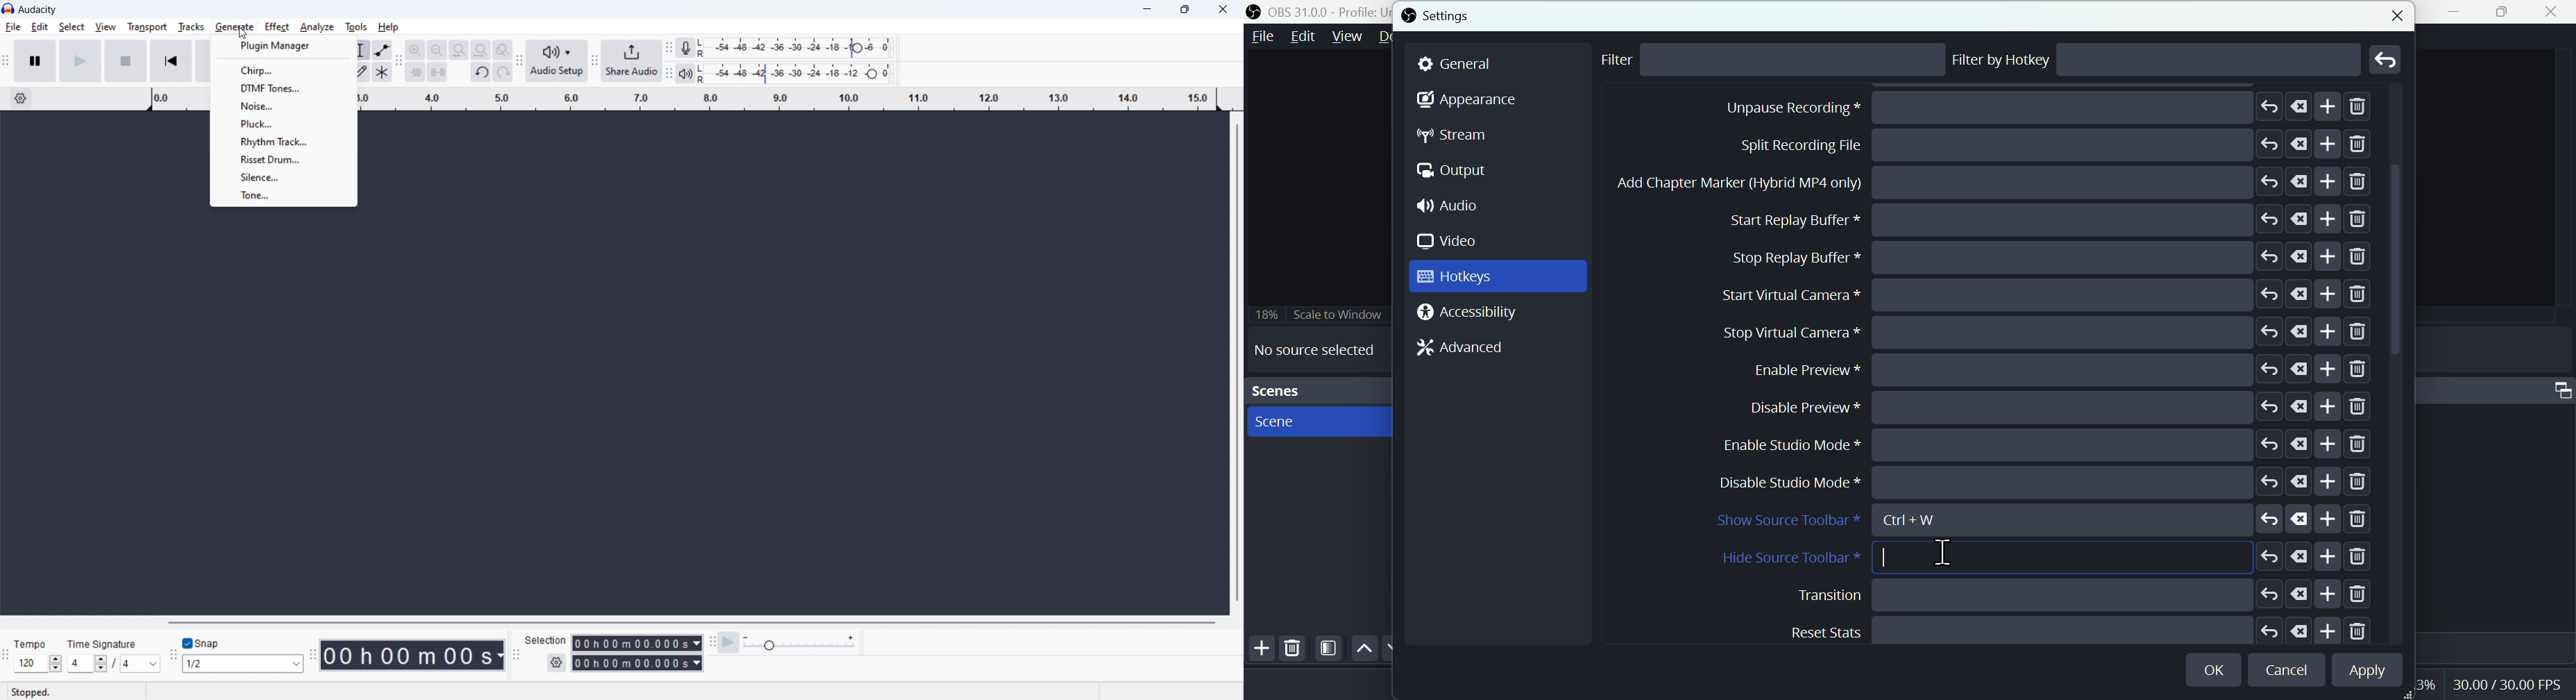 Image resolution: width=2576 pixels, height=700 pixels. I want to click on logo, so click(8, 9).